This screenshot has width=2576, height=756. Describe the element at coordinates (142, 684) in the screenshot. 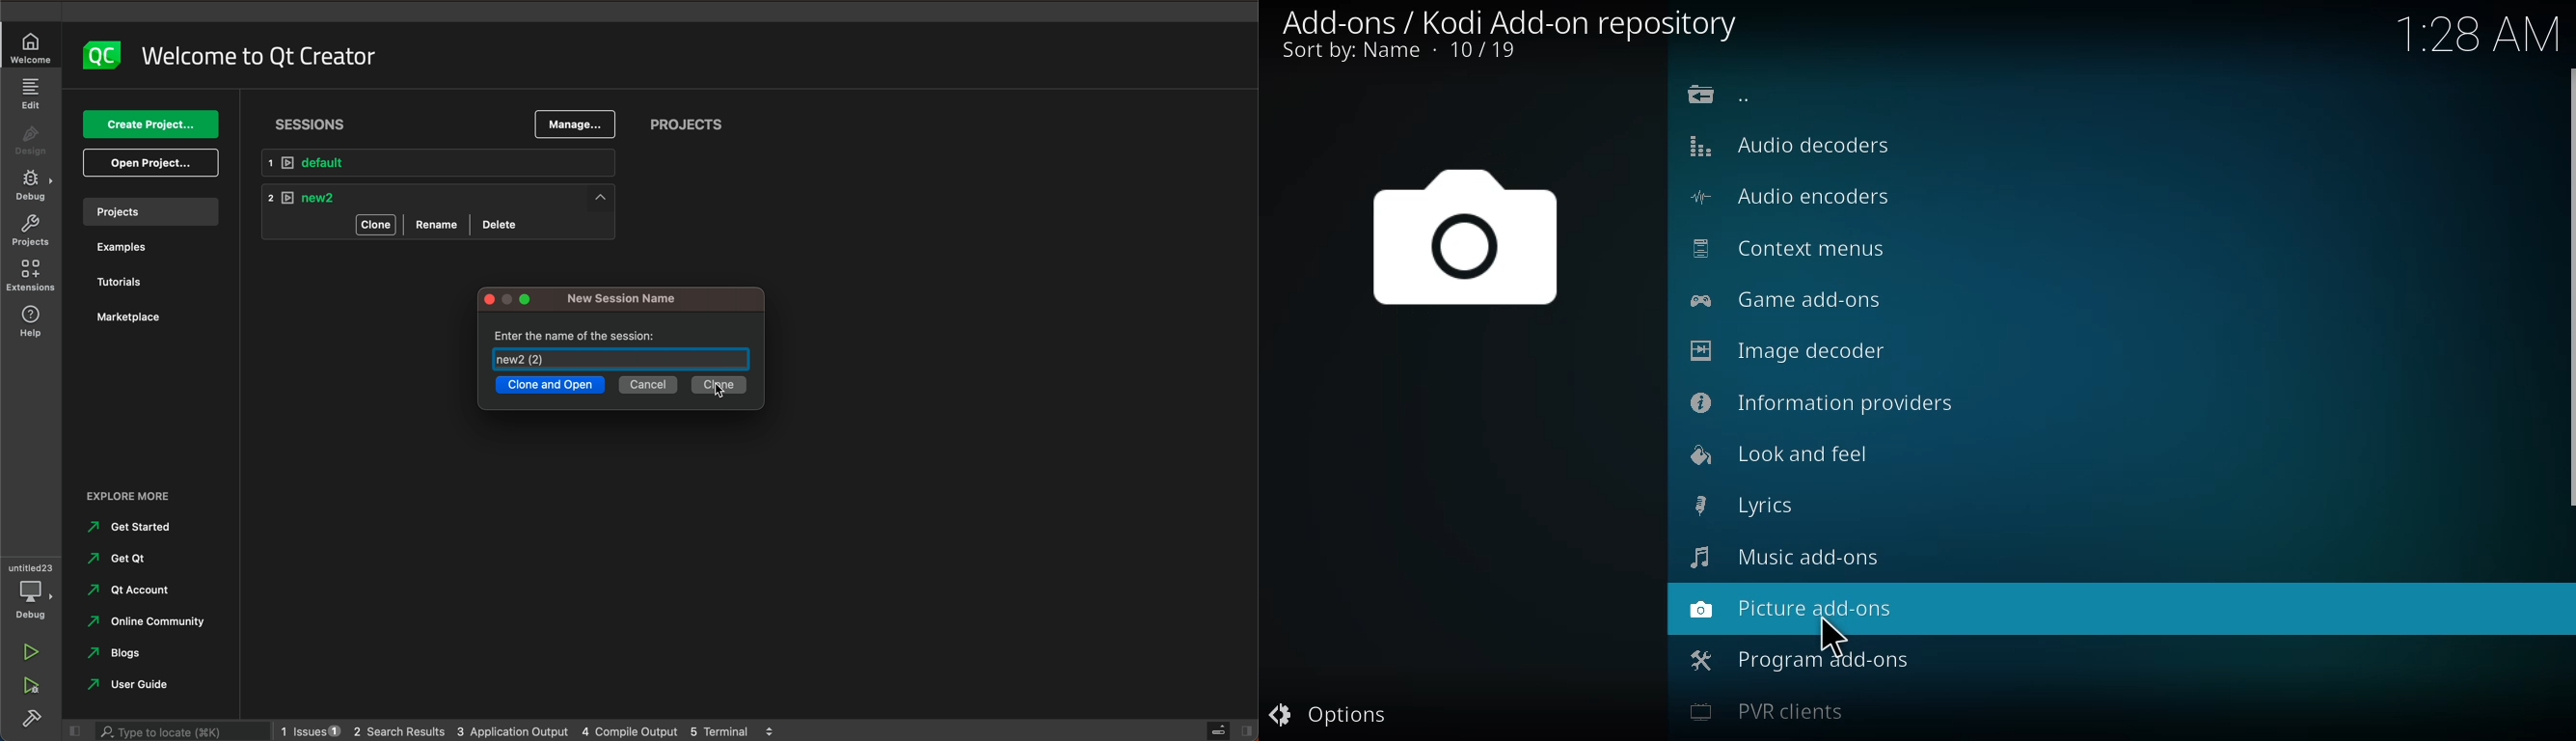

I see `user guide` at that location.